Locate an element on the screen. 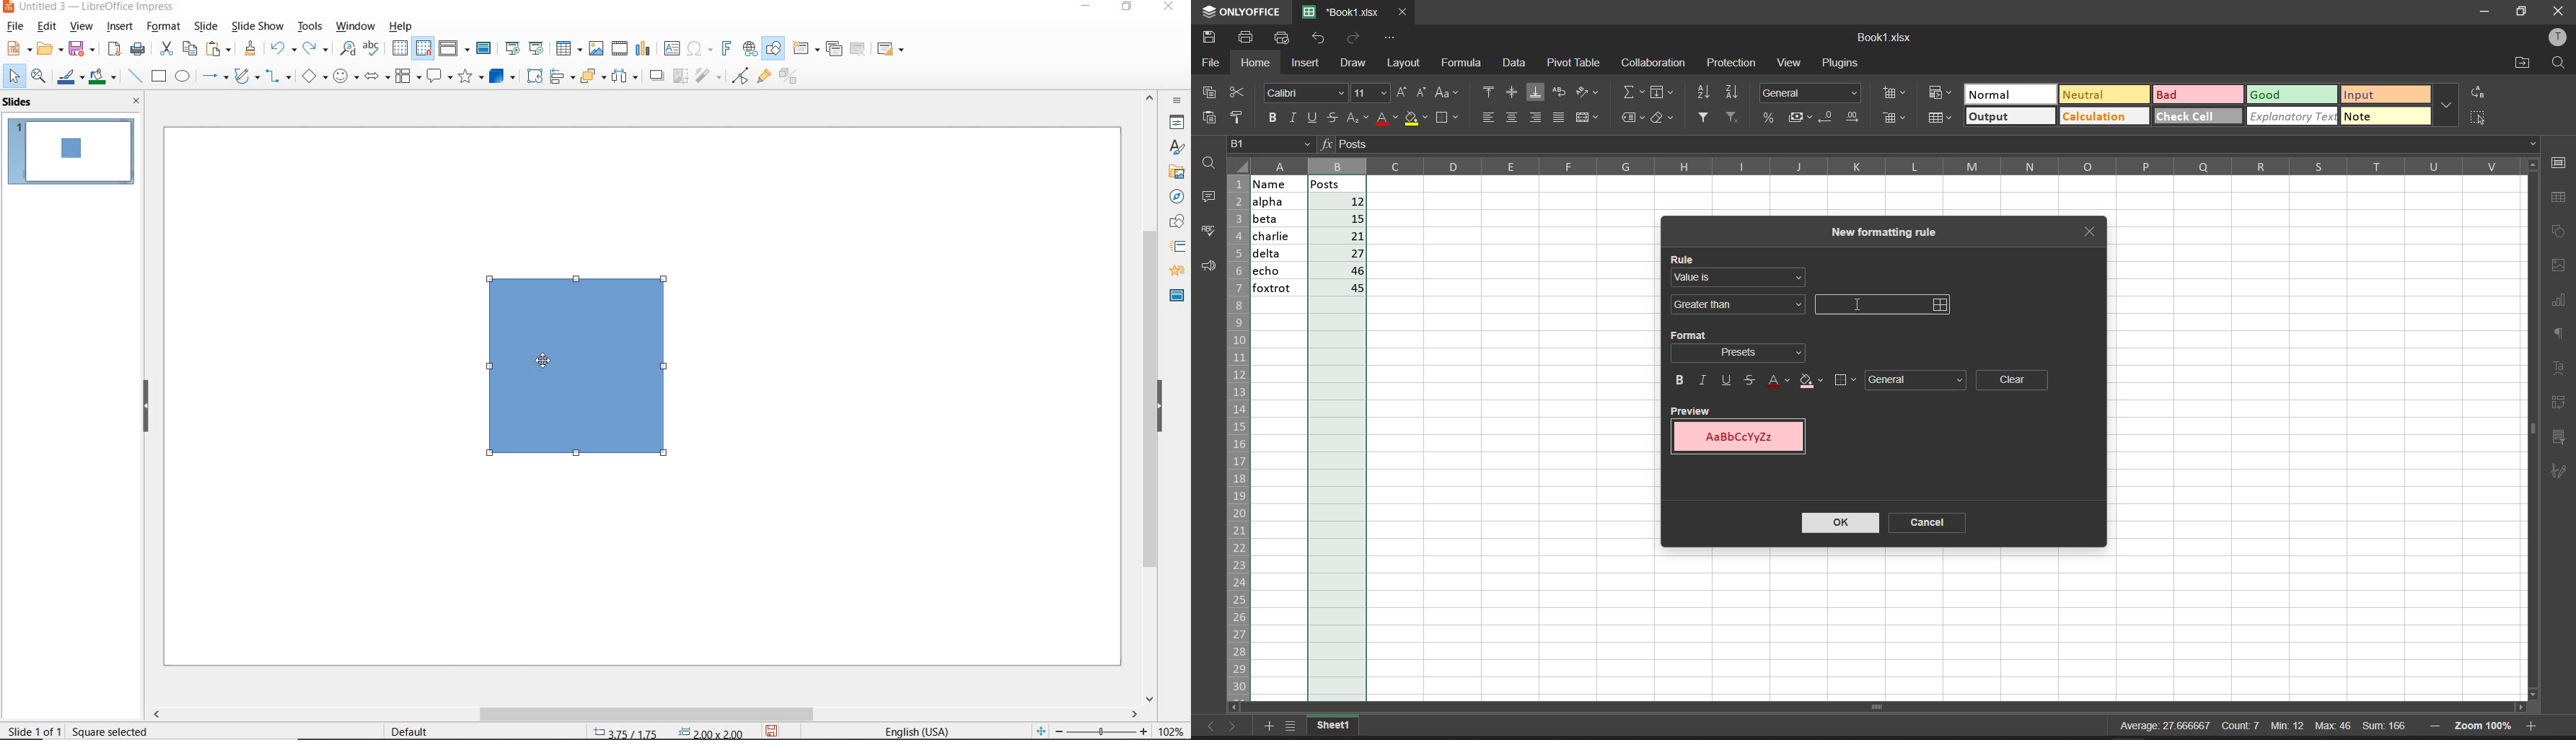 The image size is (2576, 756). edit is located at coordinates (47, 27).